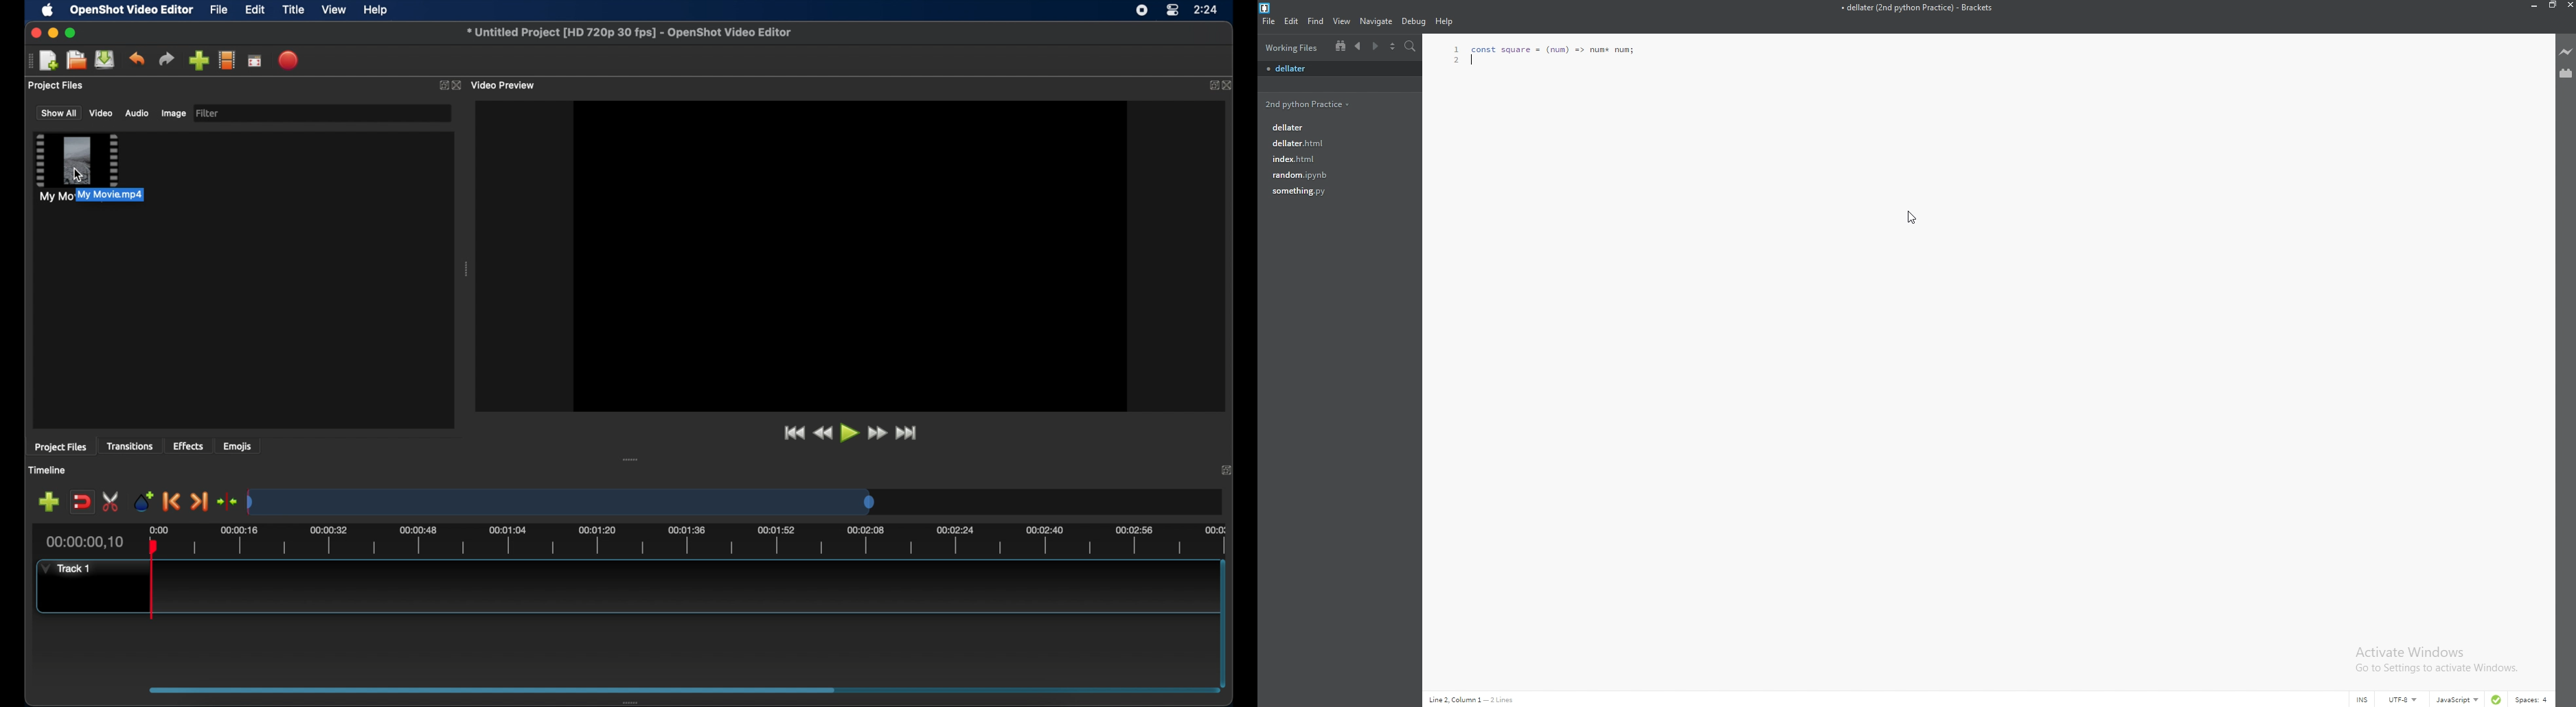 The height and width of the screenshot is (728, 2576). Describe the element at coordinates (33, 33) in the screenshot. I see `close` at that location.